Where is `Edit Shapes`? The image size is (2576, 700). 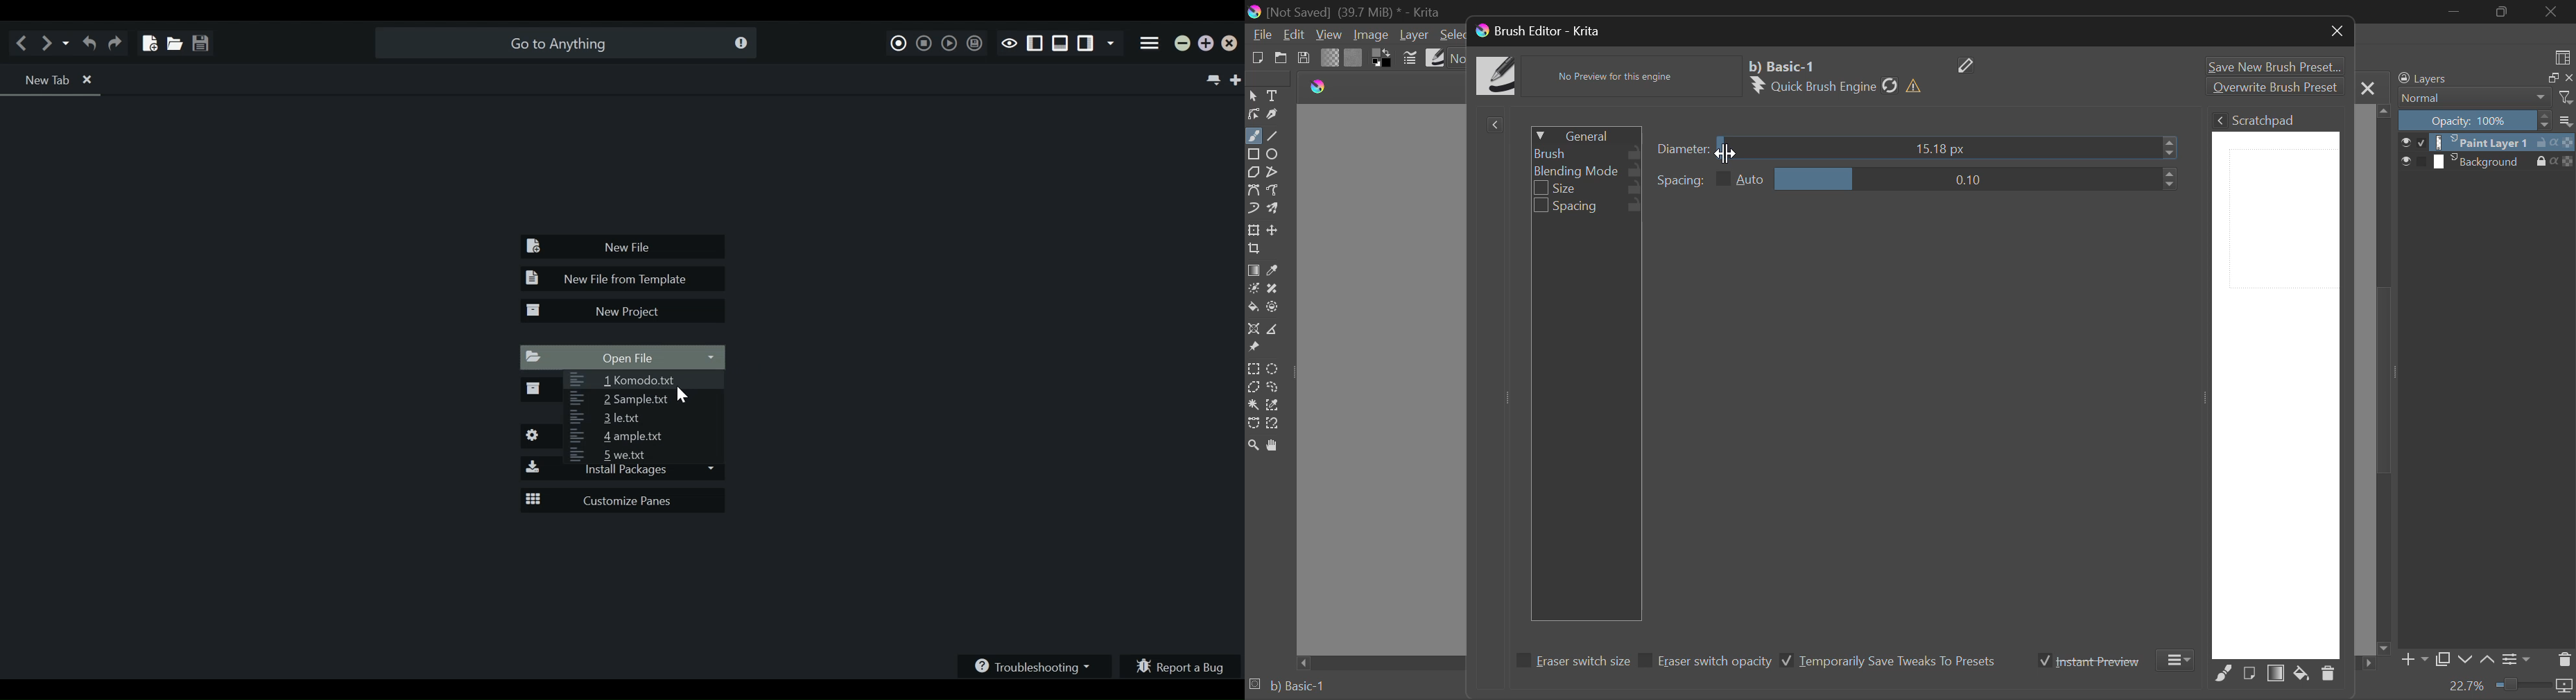 Edit Shapes is located at coordinates (1253, 114).